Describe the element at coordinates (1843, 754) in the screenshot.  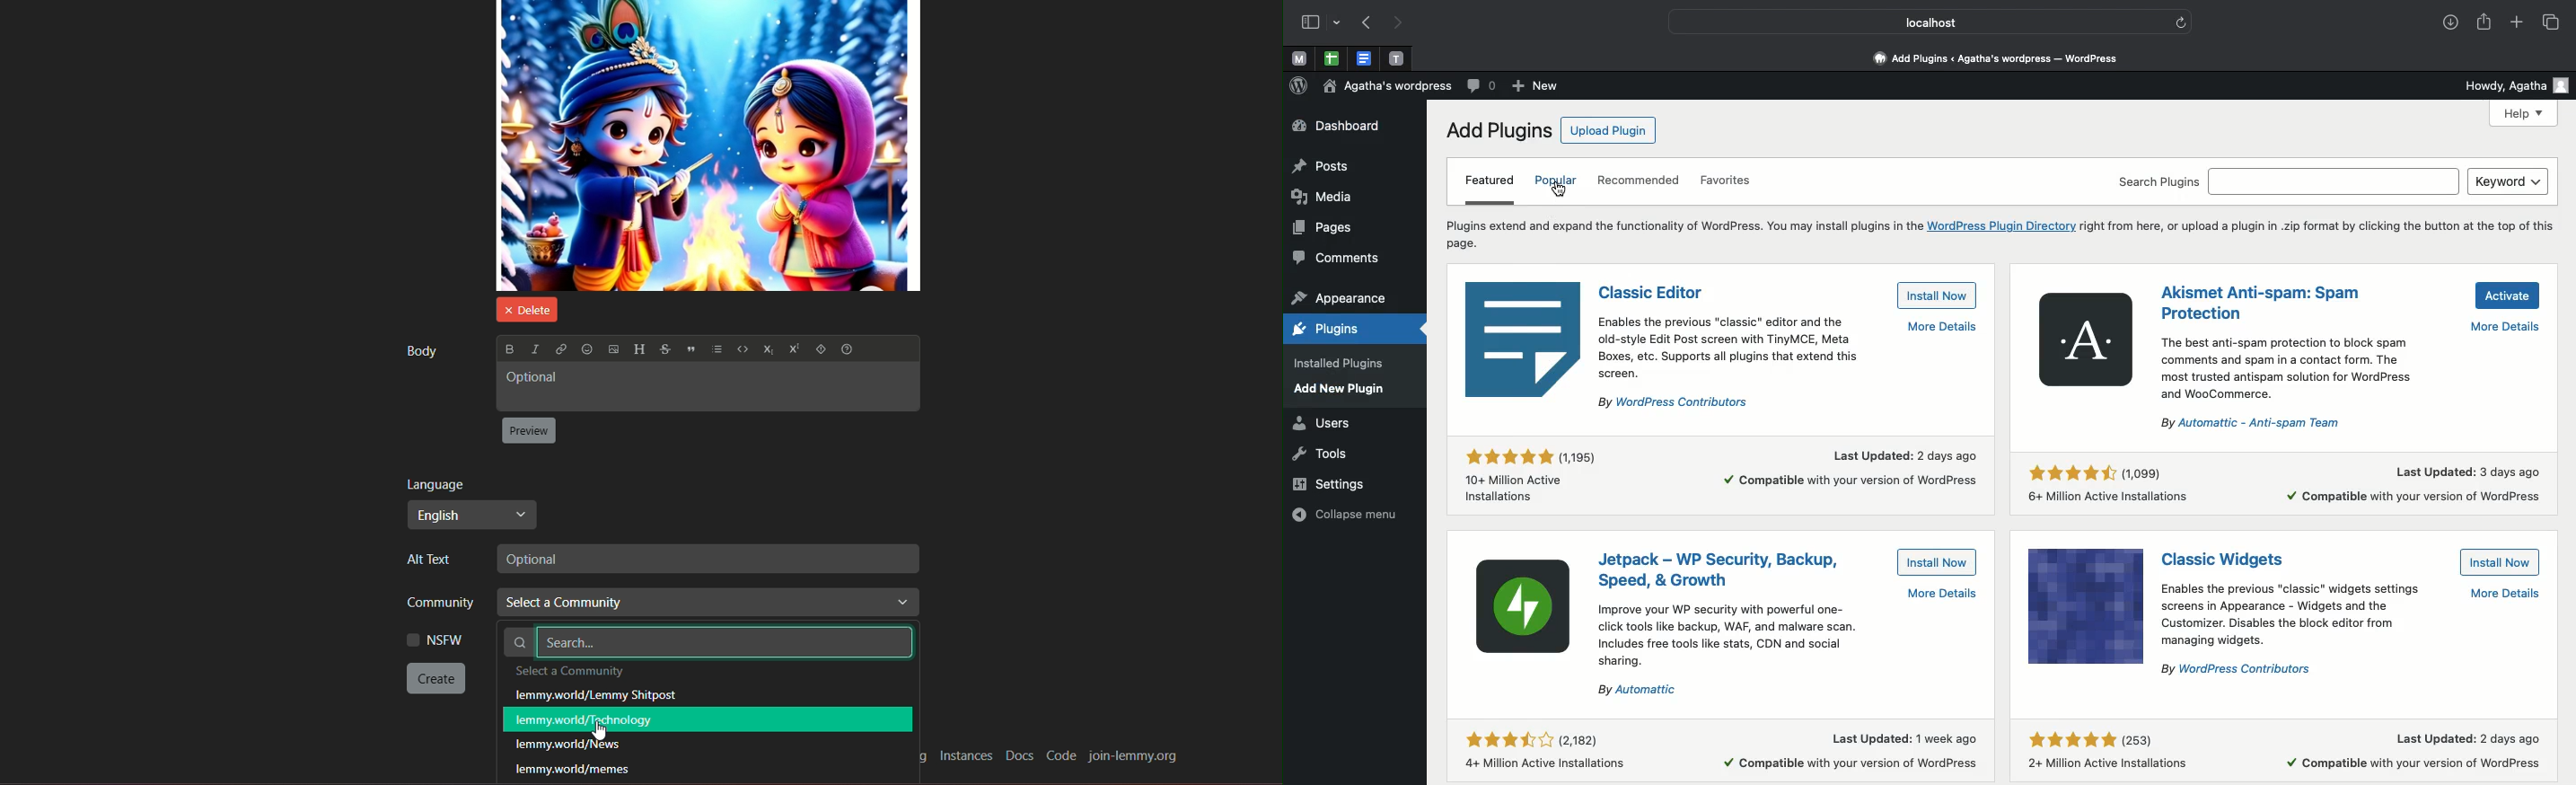
I see `More details` at that location.